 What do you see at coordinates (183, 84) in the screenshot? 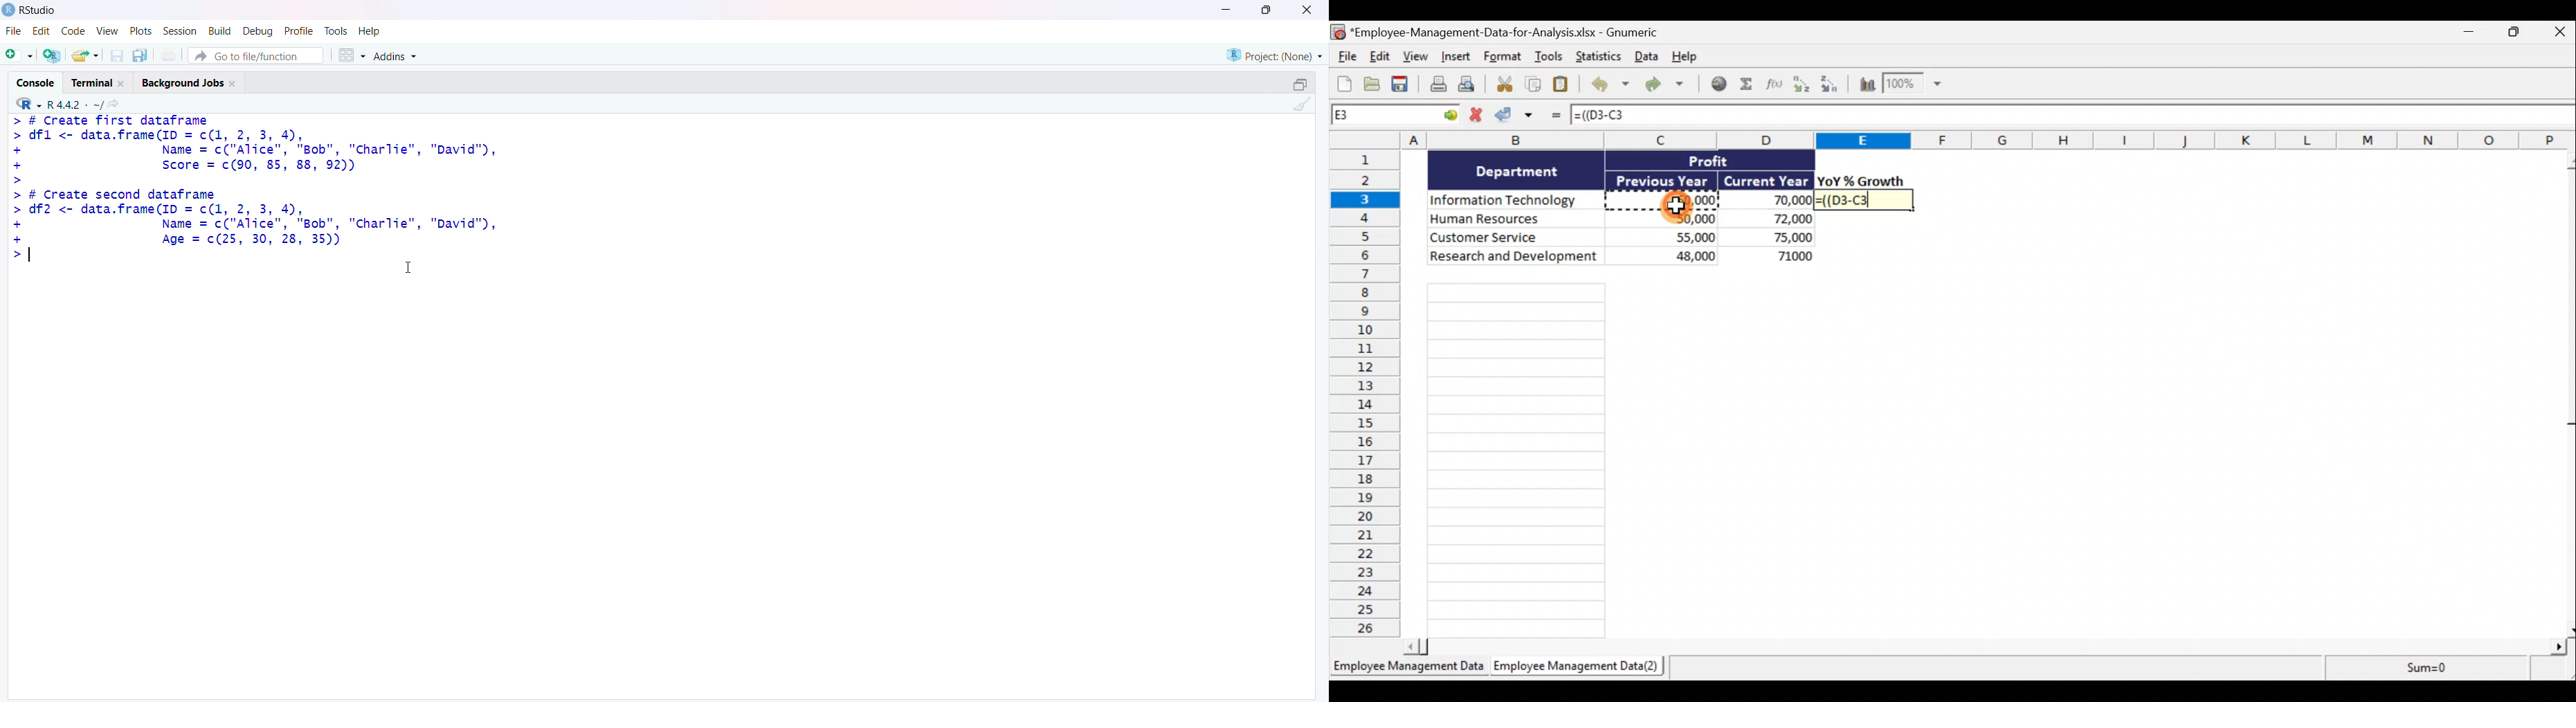
I see `Background jobs` at bounding box center [183, 84].